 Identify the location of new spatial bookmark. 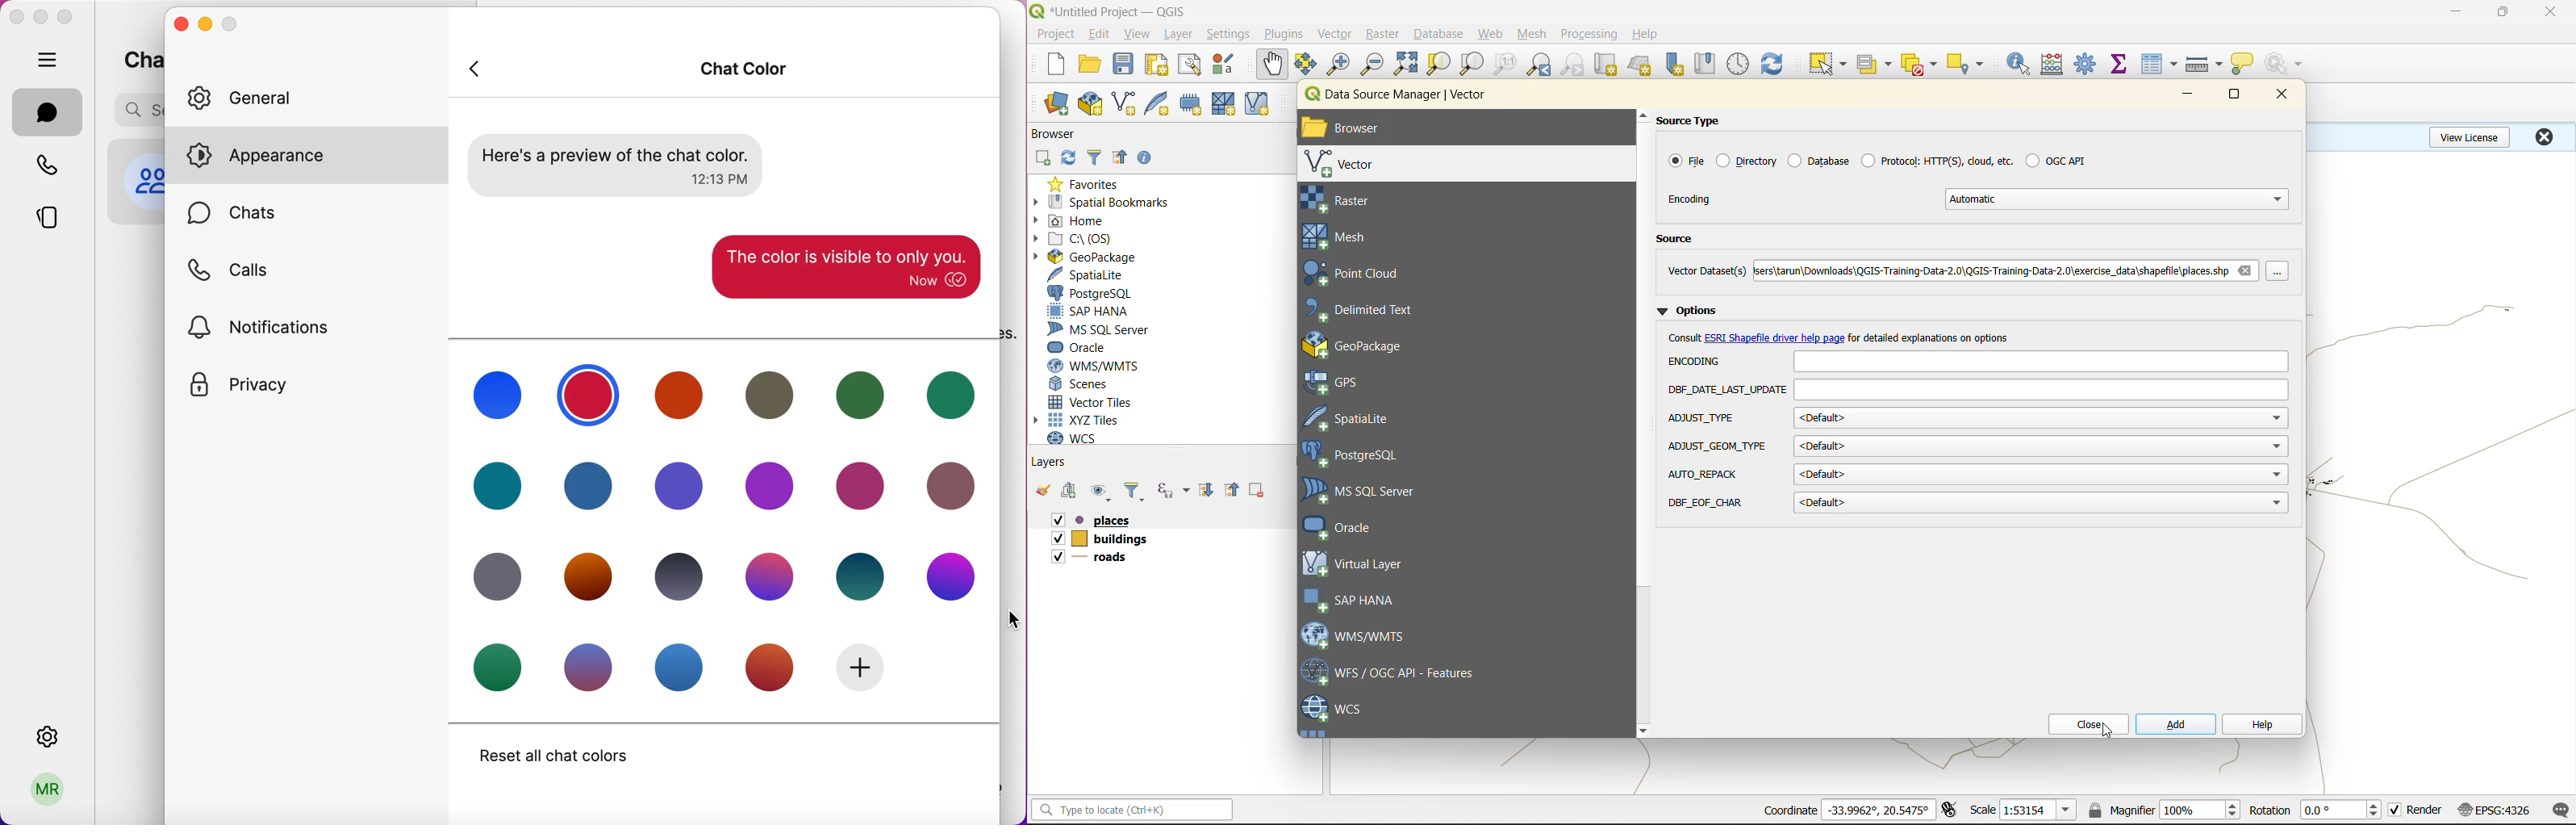
(1676, 65).